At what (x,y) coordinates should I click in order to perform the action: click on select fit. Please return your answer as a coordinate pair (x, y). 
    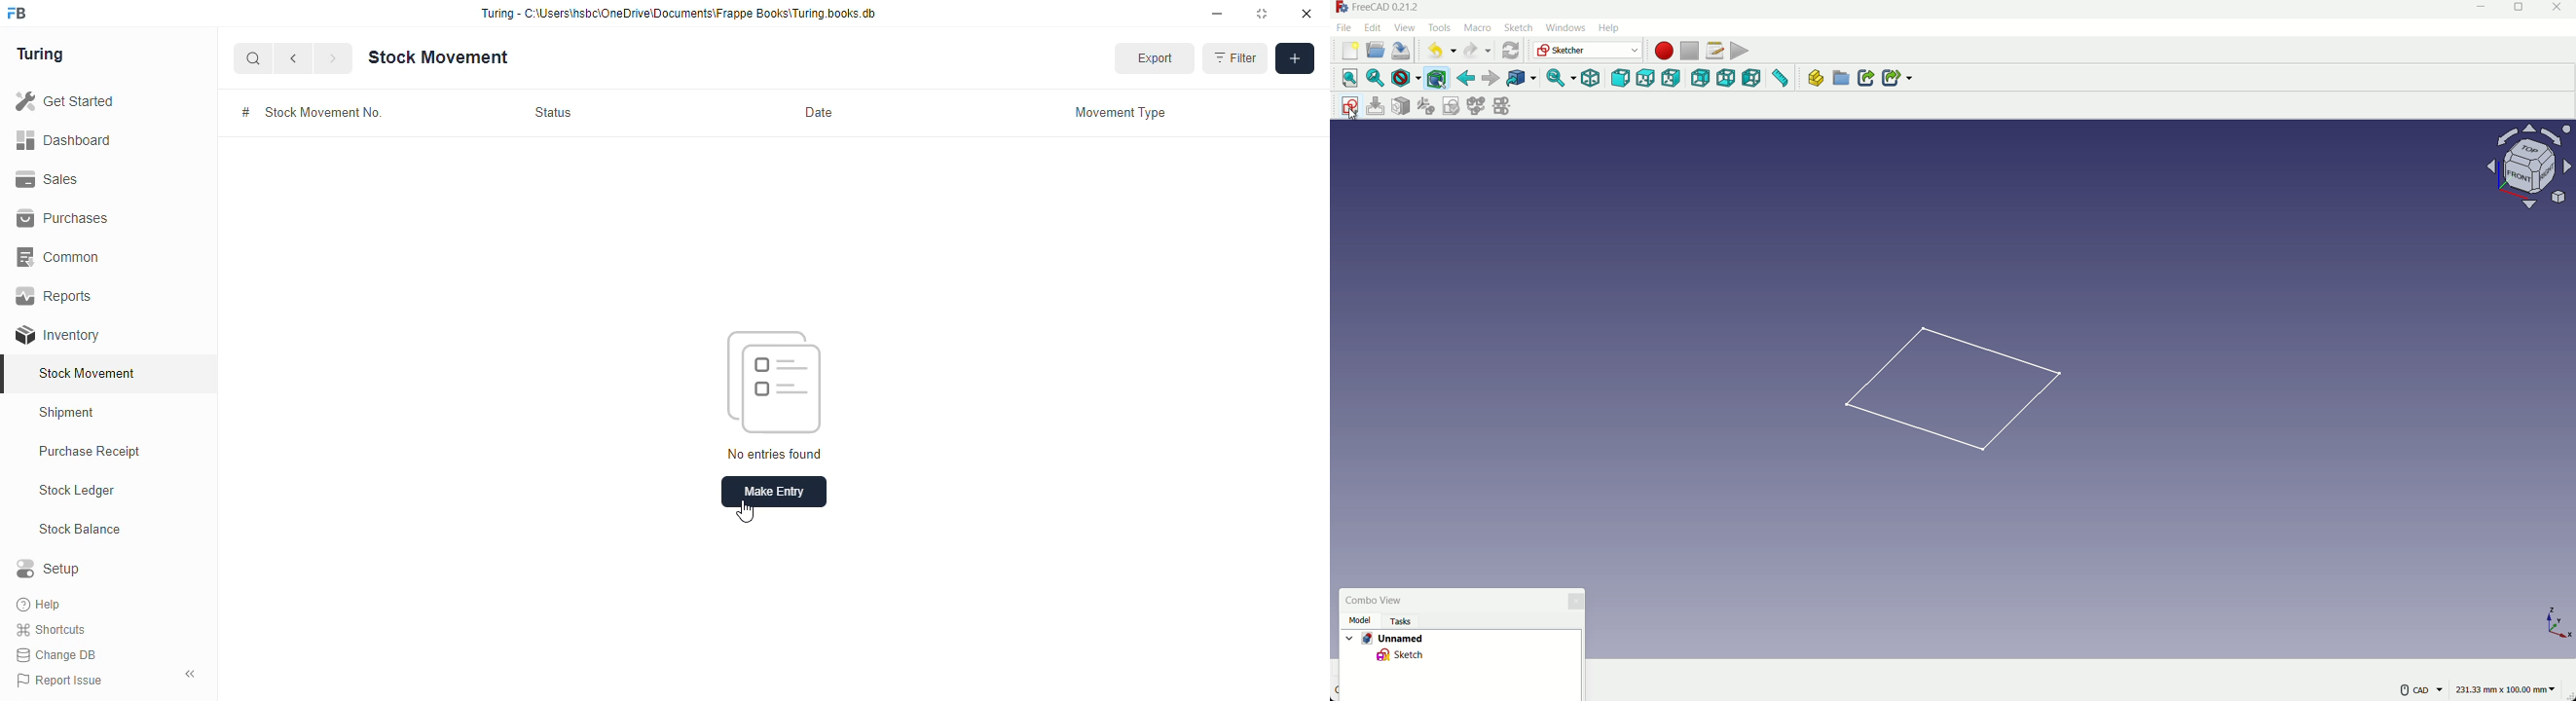
    Looking at the image, I should click on (1375, 78).